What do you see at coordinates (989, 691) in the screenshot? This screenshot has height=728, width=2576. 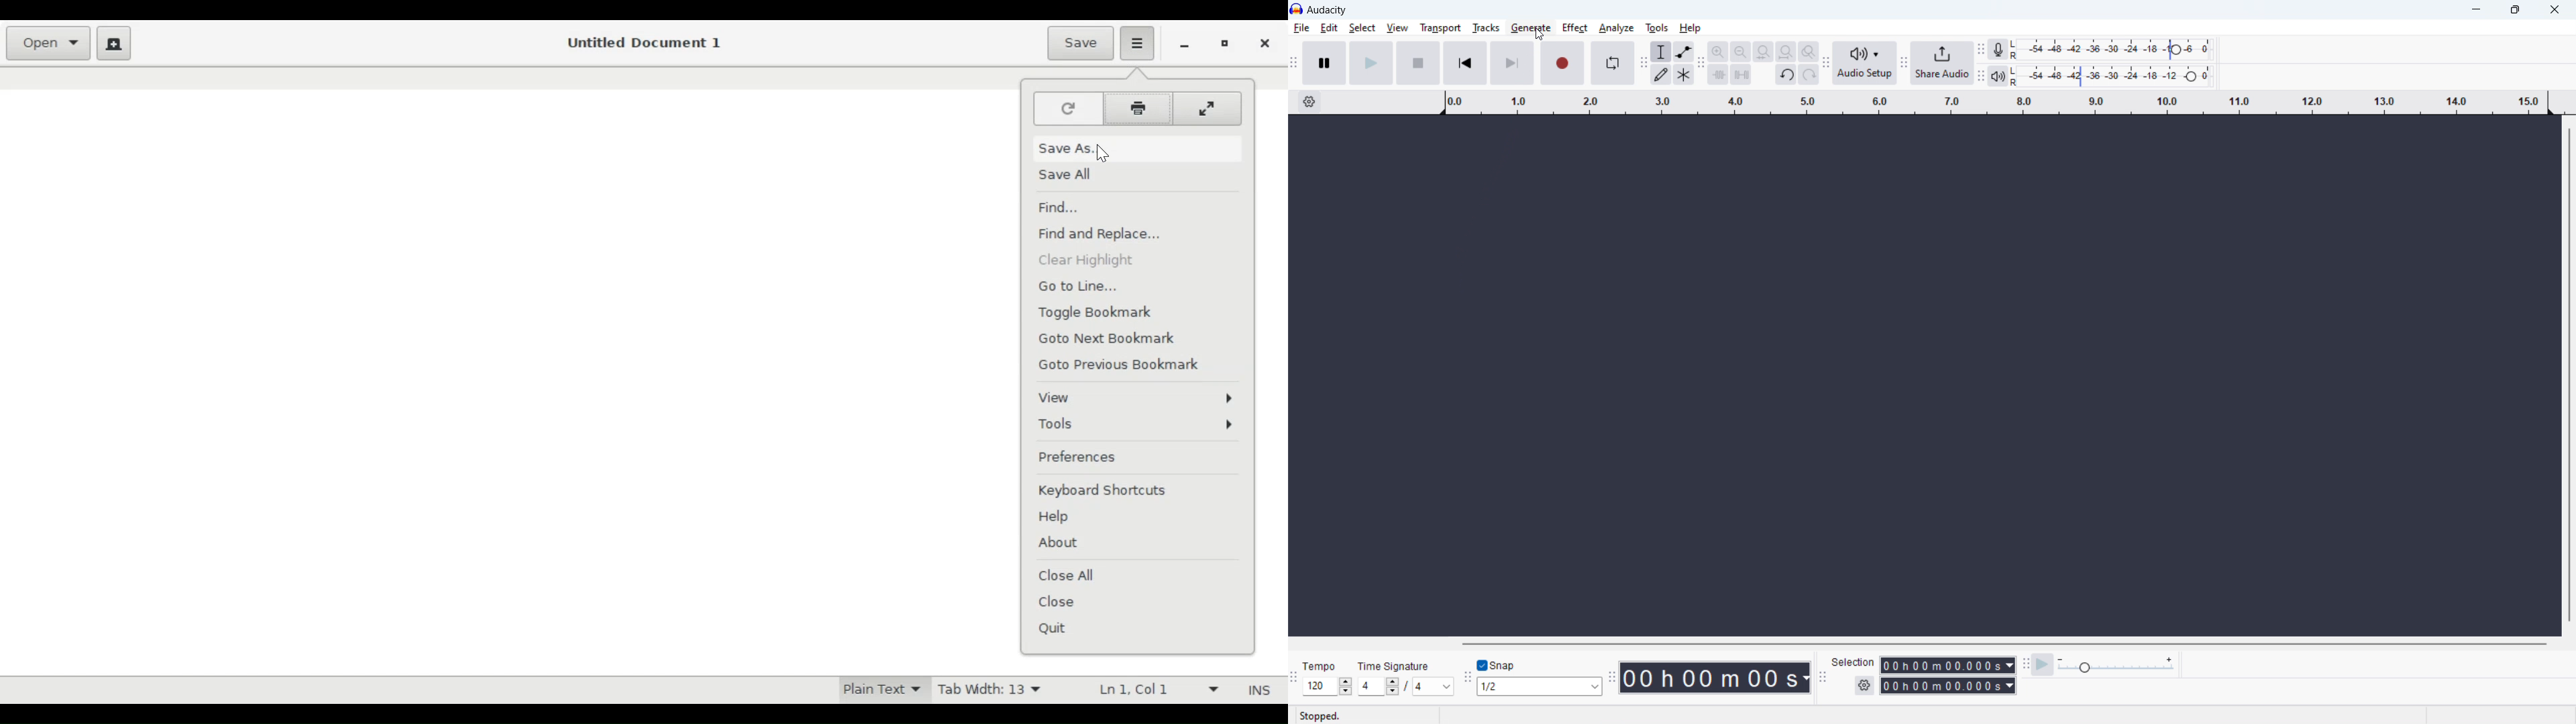 I see `Tab Width: 13` at bounding box center [989, 691].